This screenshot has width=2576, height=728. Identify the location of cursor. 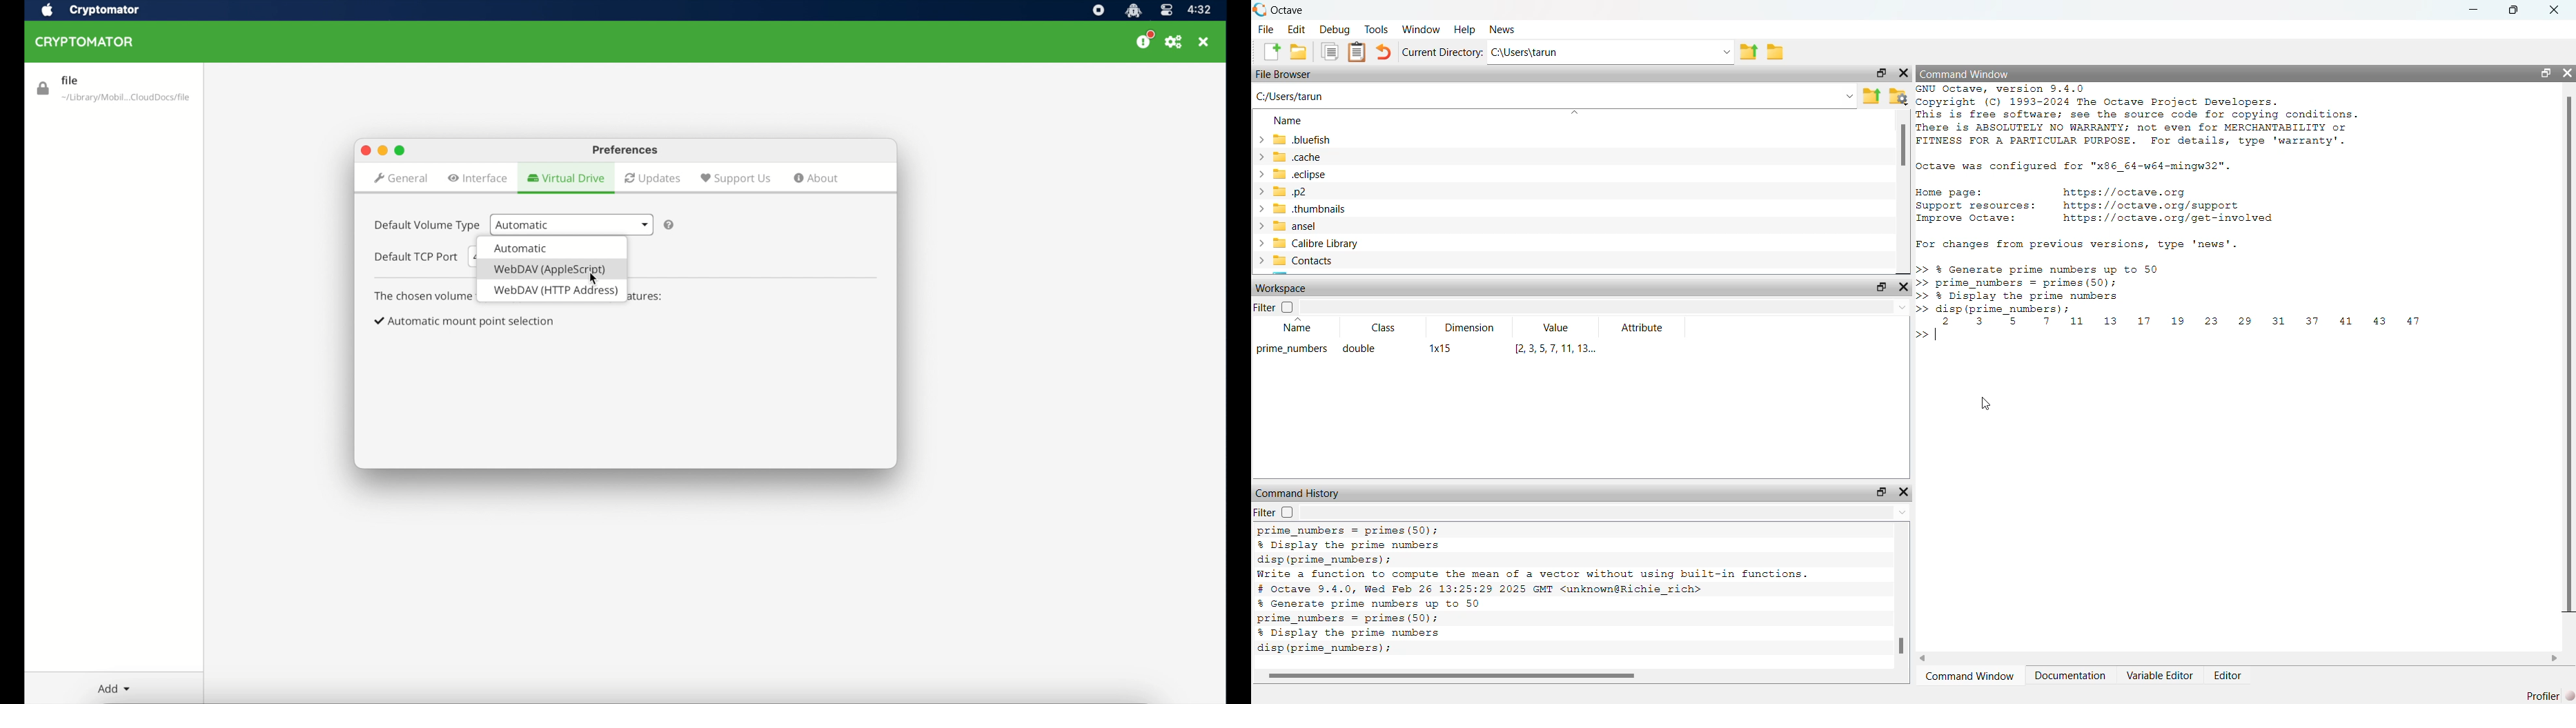
(1987, 403).